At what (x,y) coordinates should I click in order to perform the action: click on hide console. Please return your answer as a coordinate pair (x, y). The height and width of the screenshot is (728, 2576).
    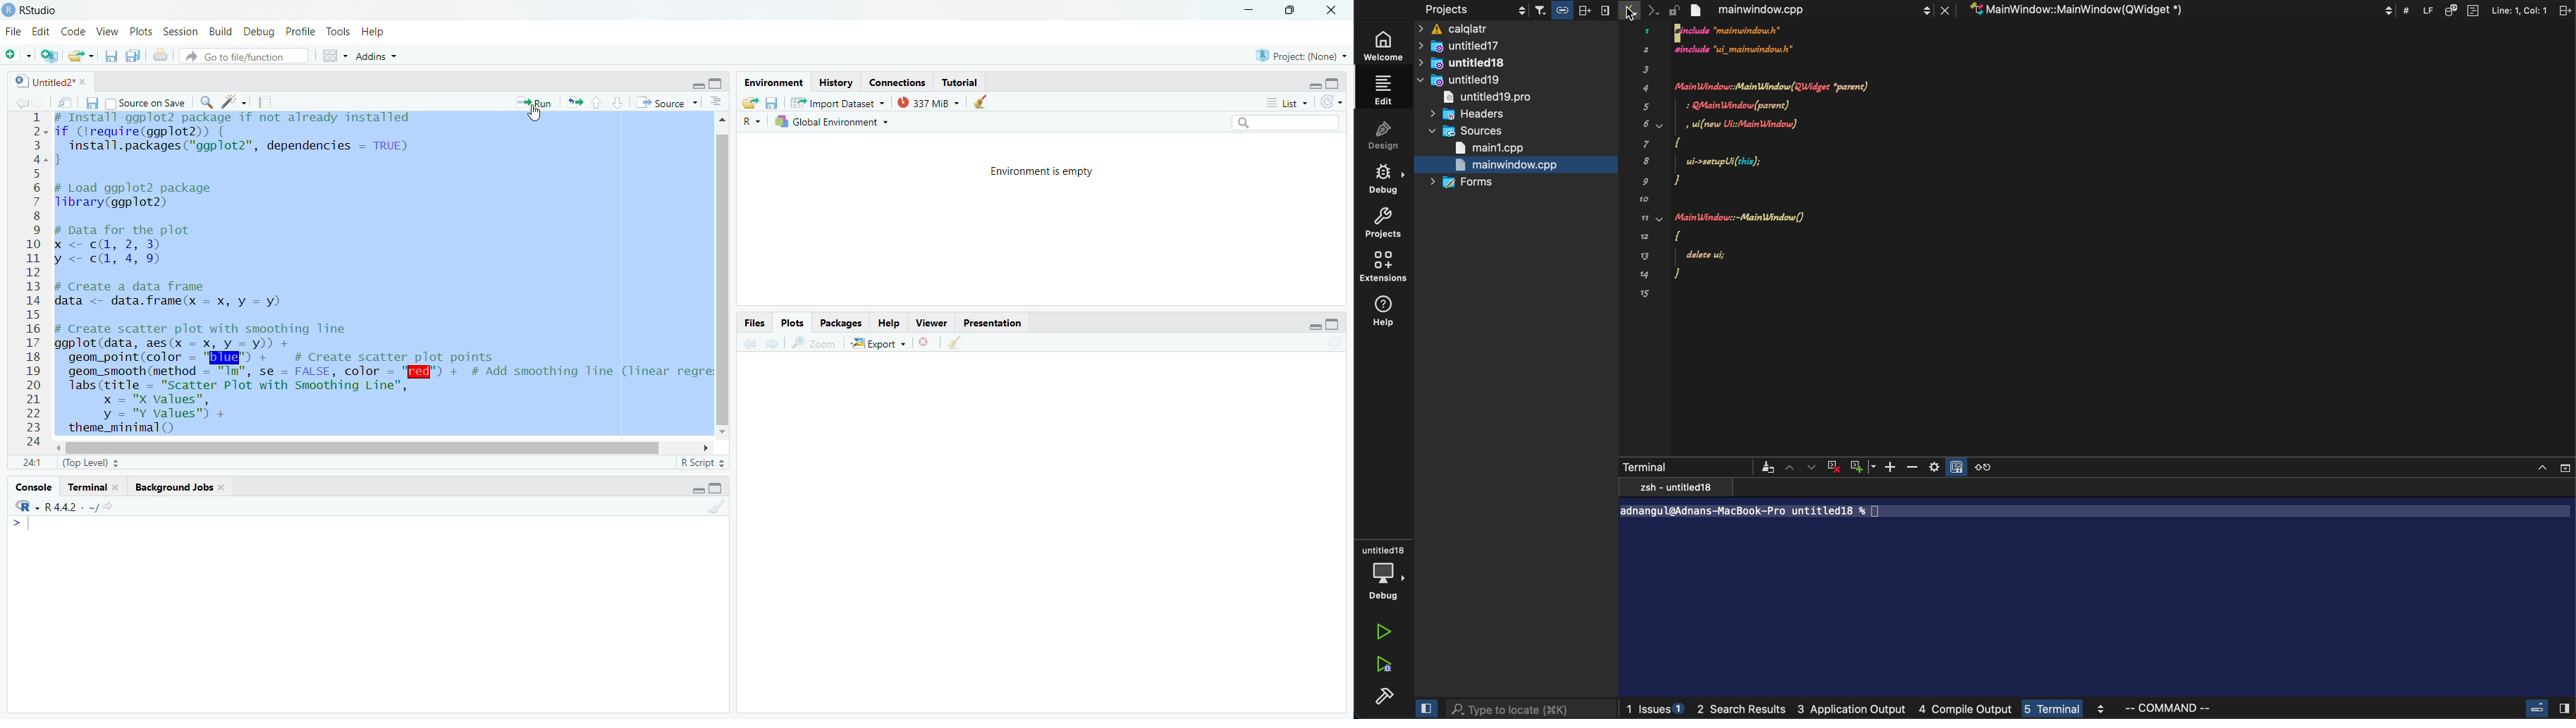
    Looking at the image, I should click on (718, 487).